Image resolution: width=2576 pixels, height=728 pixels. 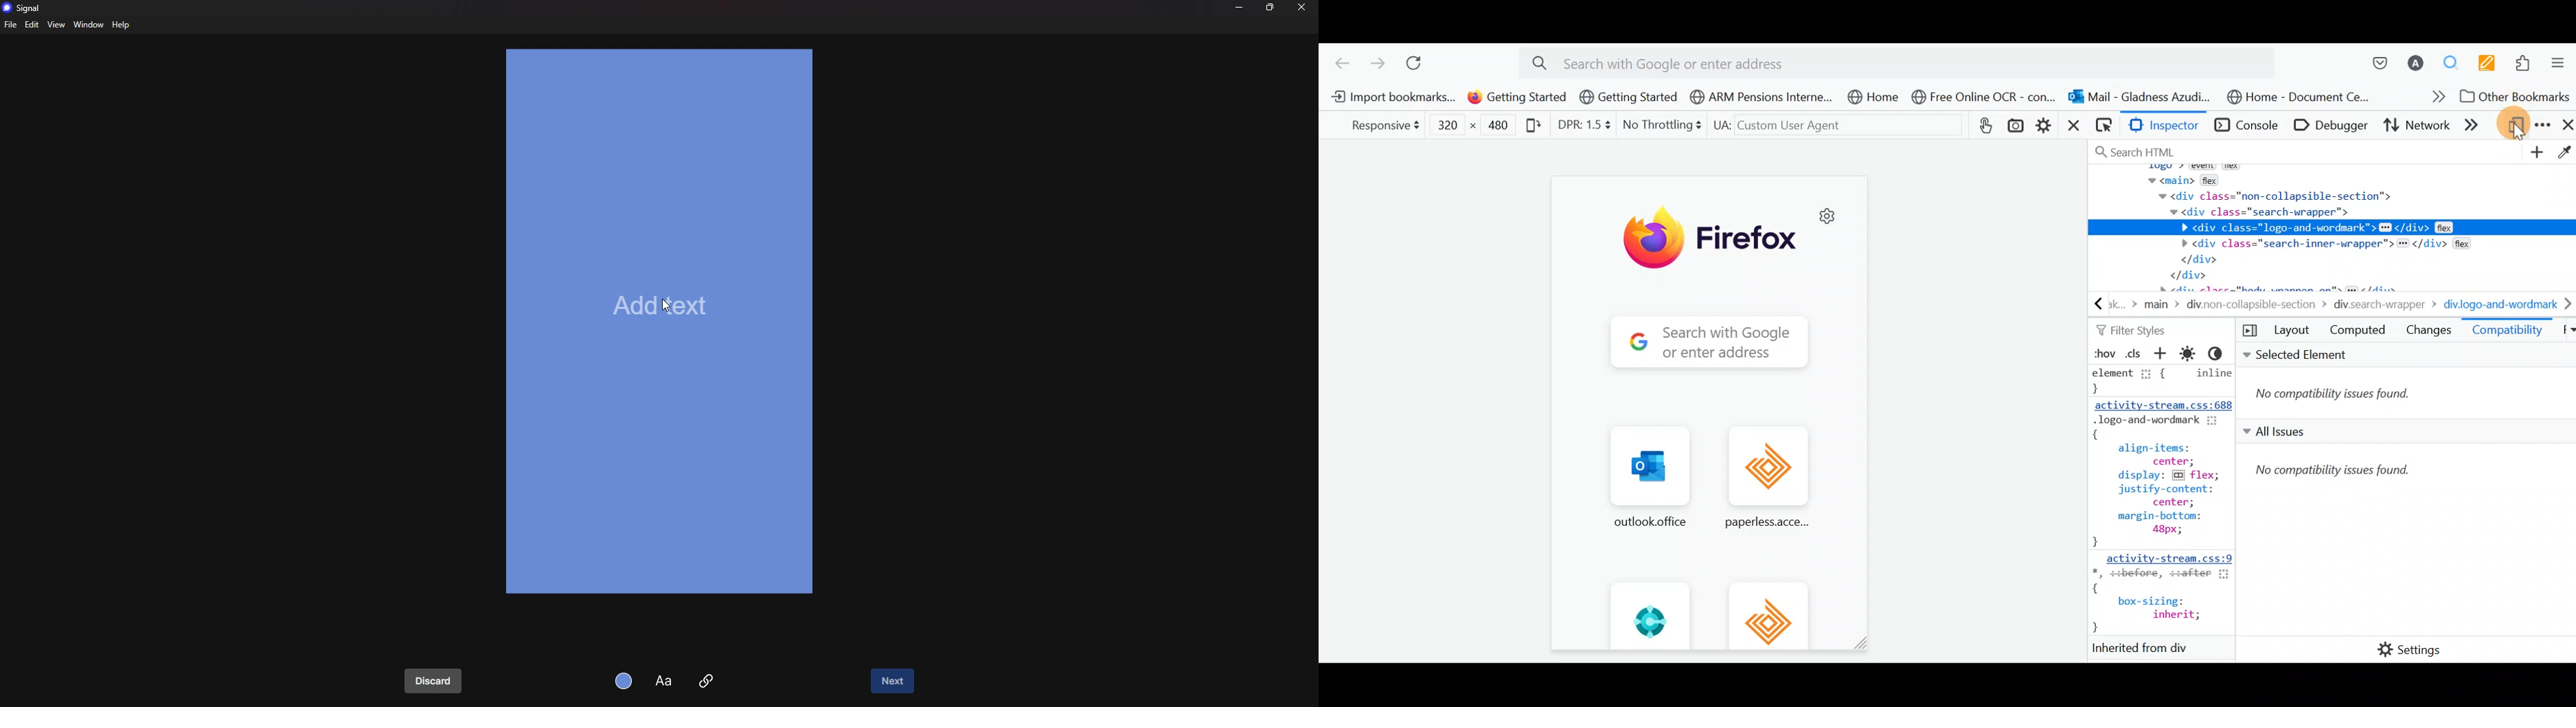 I want to click on attachment, so click(x=706, y=680).